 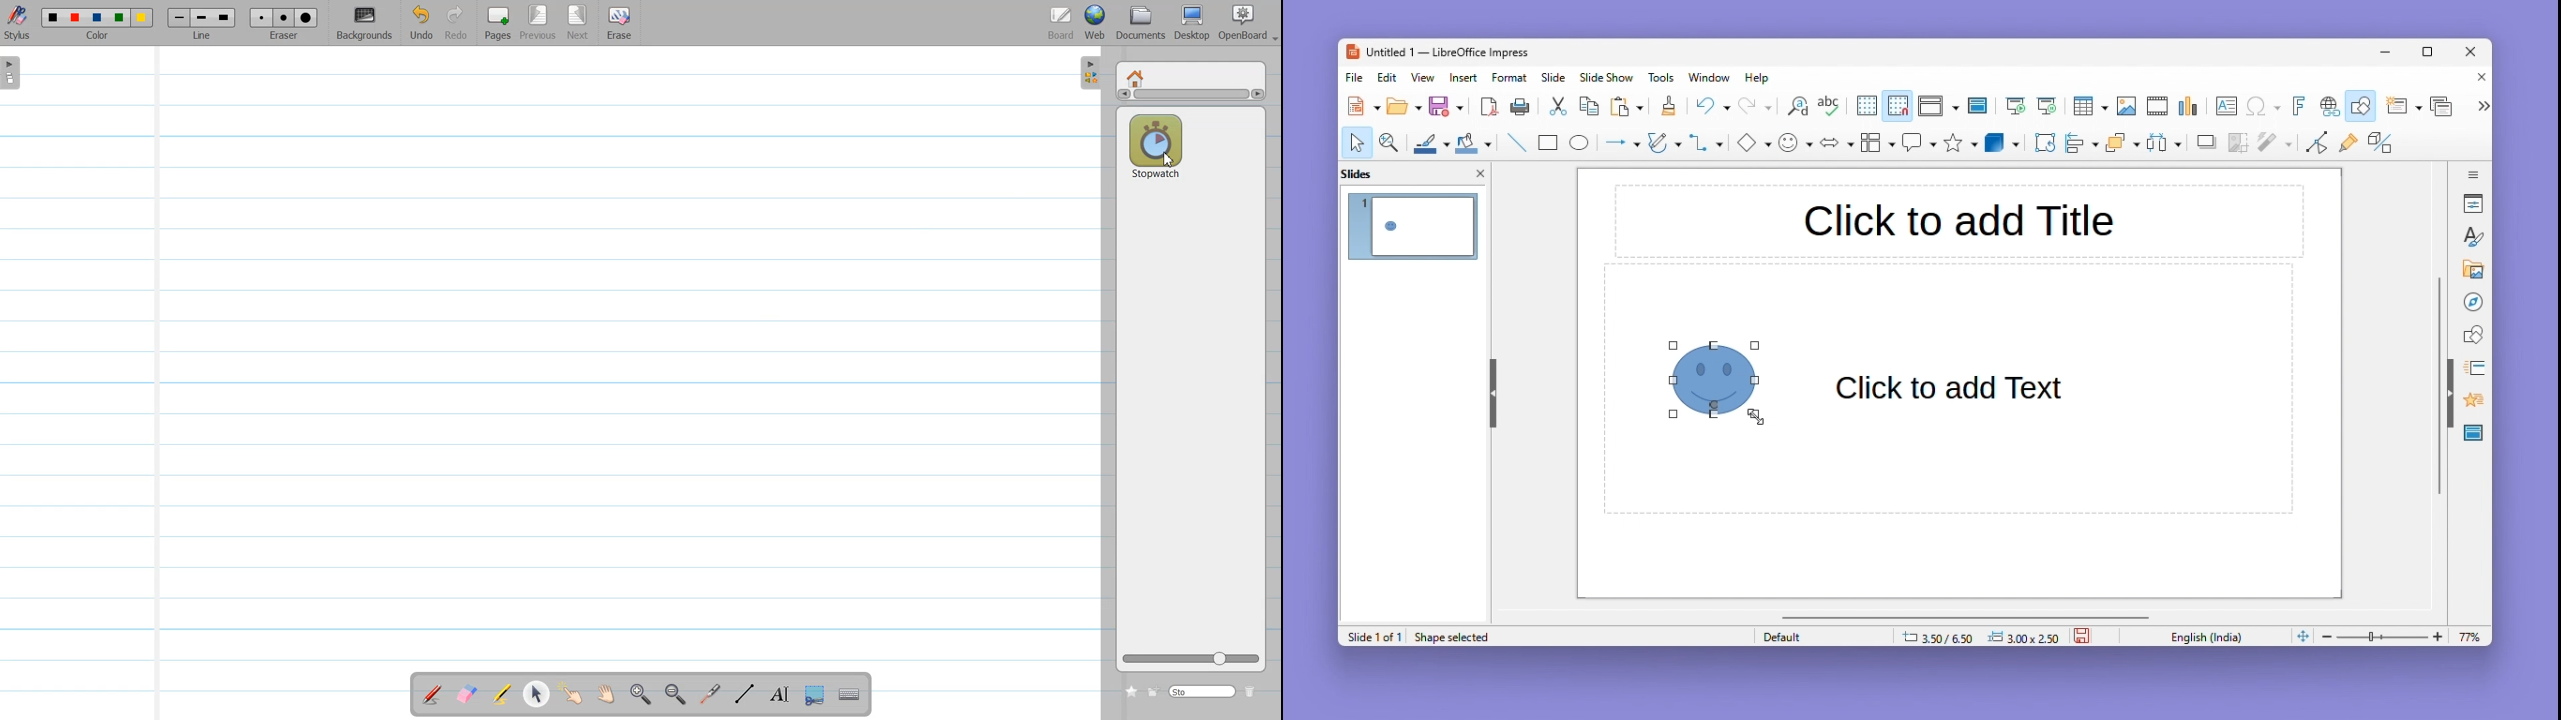 I want to click on Logo size adjuster, so click(x=1191, y=659).